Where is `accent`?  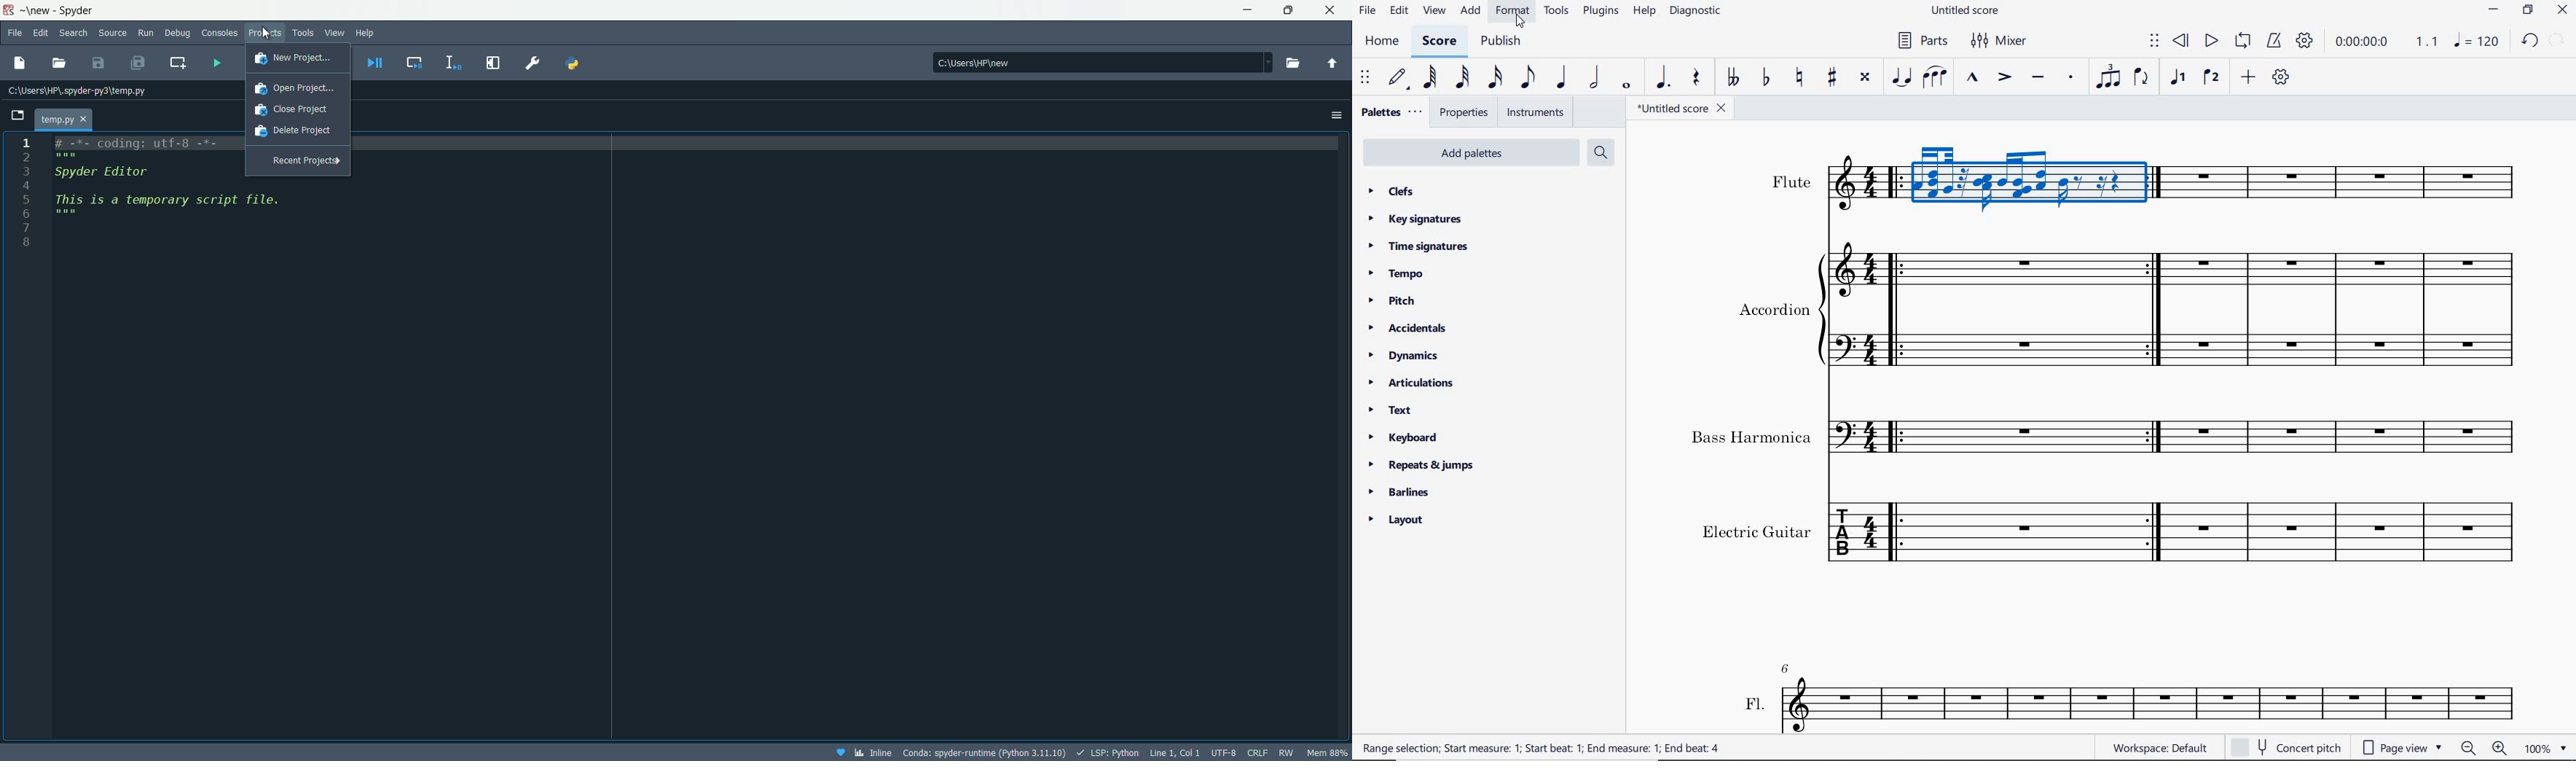 accent is located at coordinates (2001, 78).